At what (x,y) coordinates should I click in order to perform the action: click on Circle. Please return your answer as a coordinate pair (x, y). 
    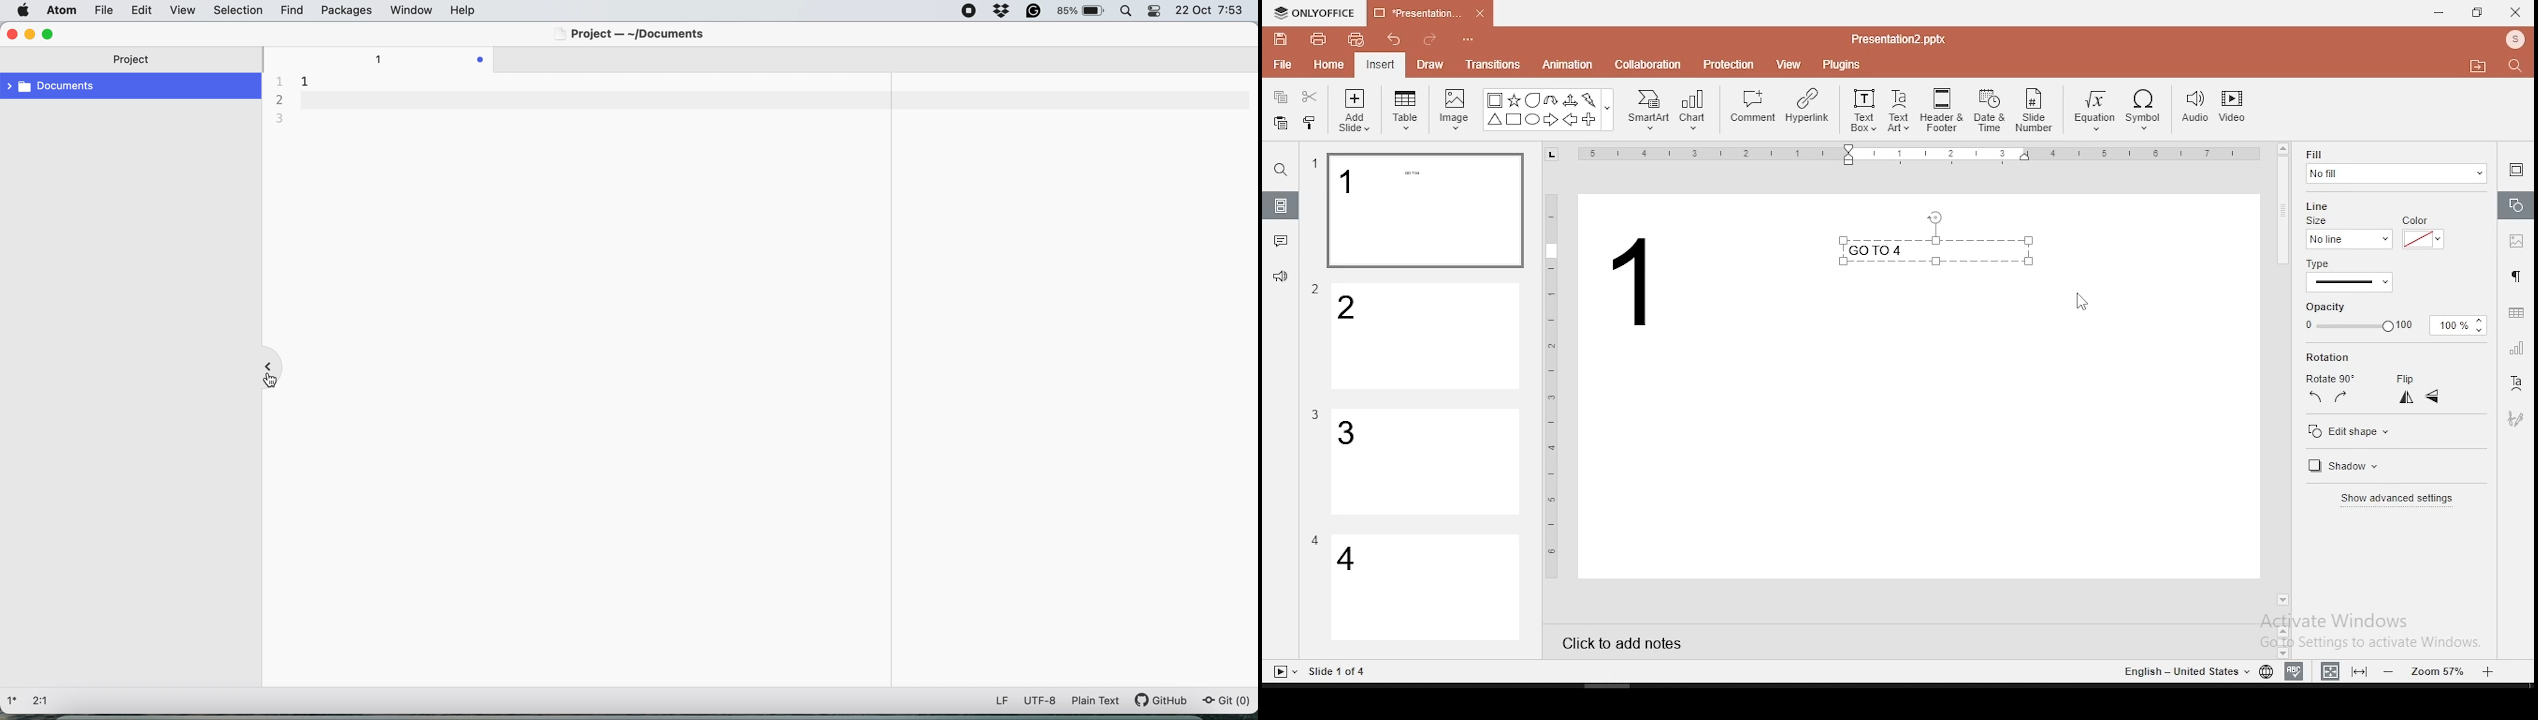
    Looking at the image, I should click on (1534, 119).